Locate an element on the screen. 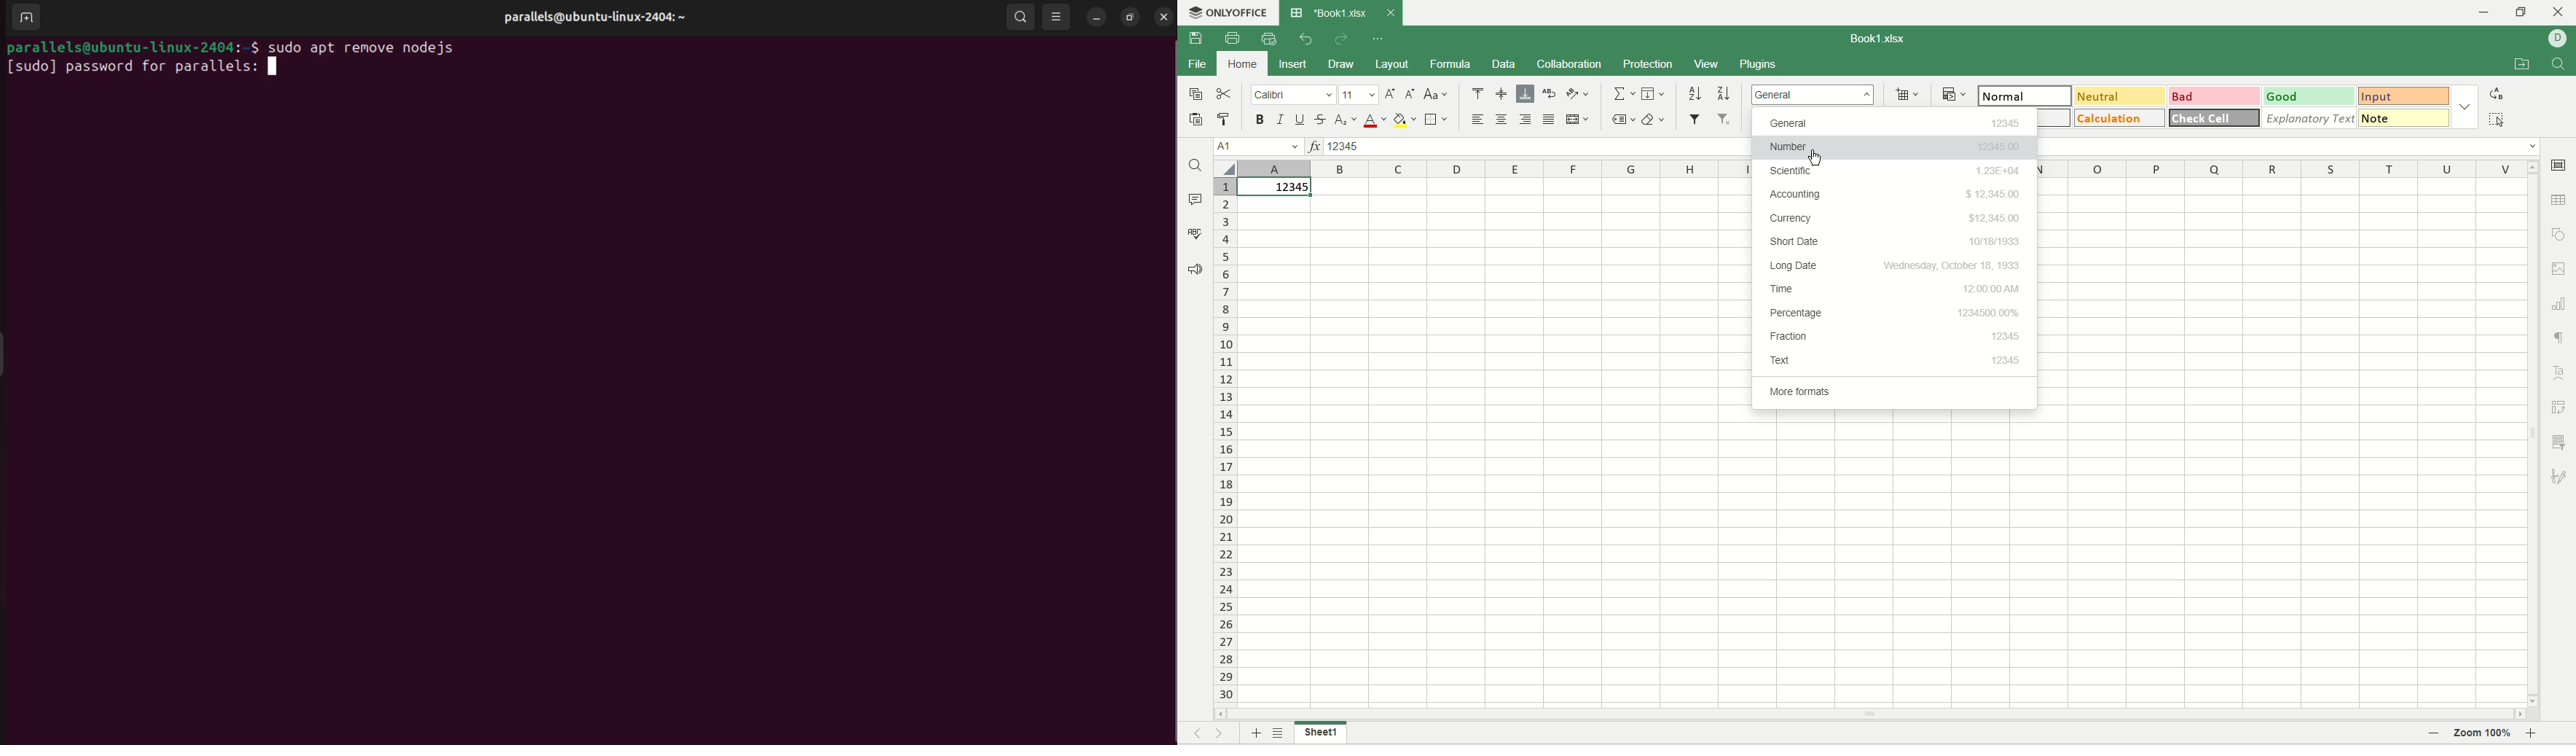 The height and width of the screenshot is (756, 2576). select all is located at coordinates (1227, 170).